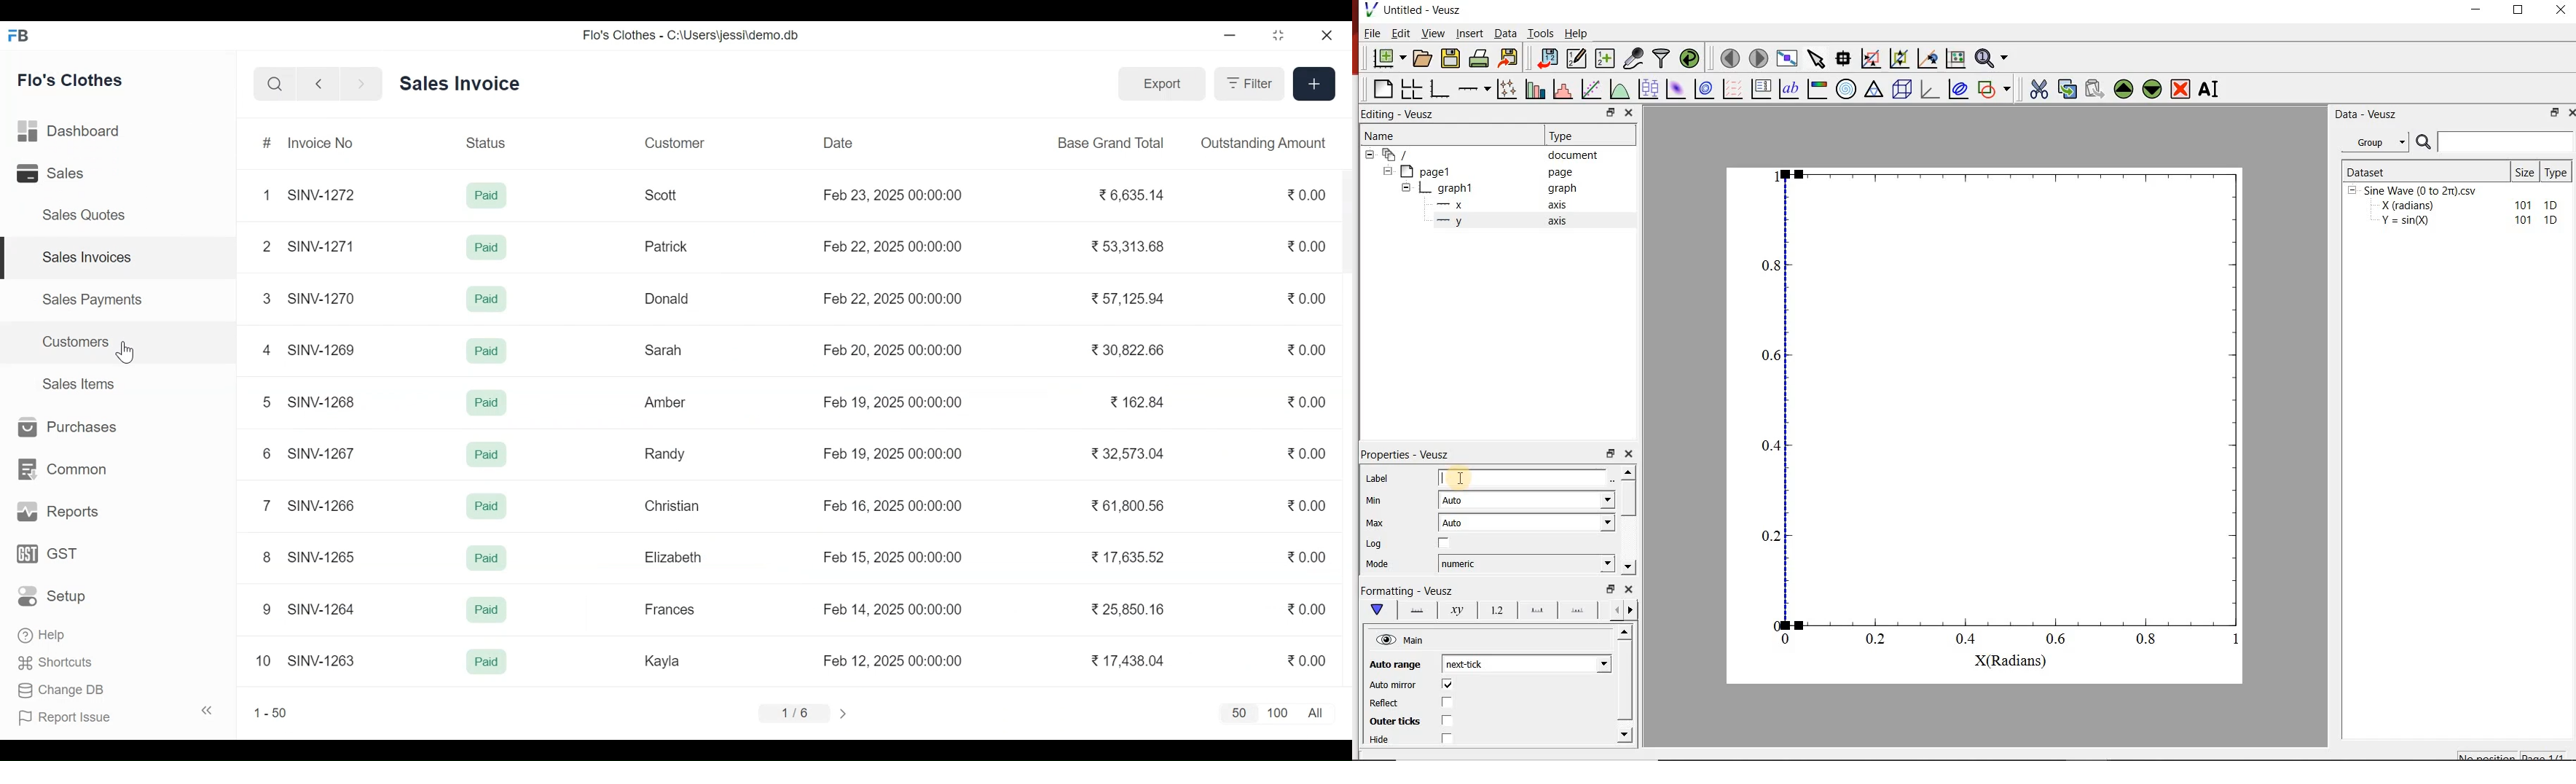  Describe the element at coordinates (1308, 245) in the screenshot. I see `0.00` at that location.